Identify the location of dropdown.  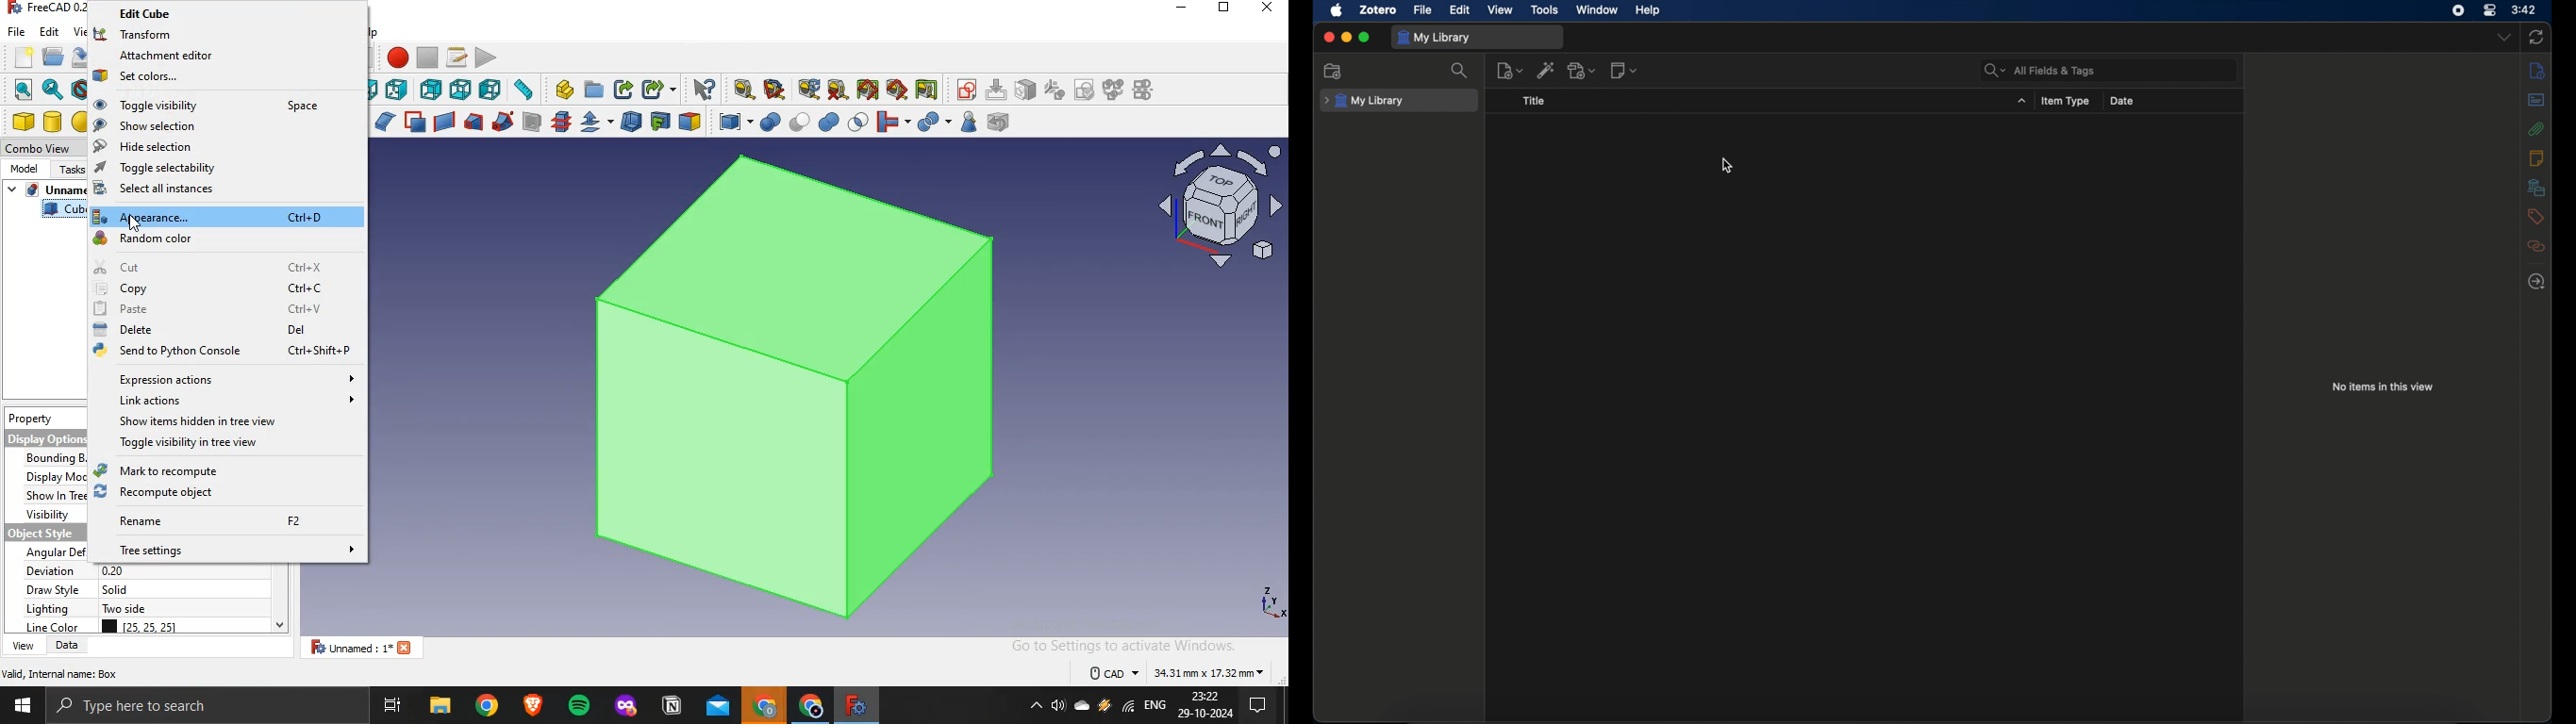
(2505, 37).